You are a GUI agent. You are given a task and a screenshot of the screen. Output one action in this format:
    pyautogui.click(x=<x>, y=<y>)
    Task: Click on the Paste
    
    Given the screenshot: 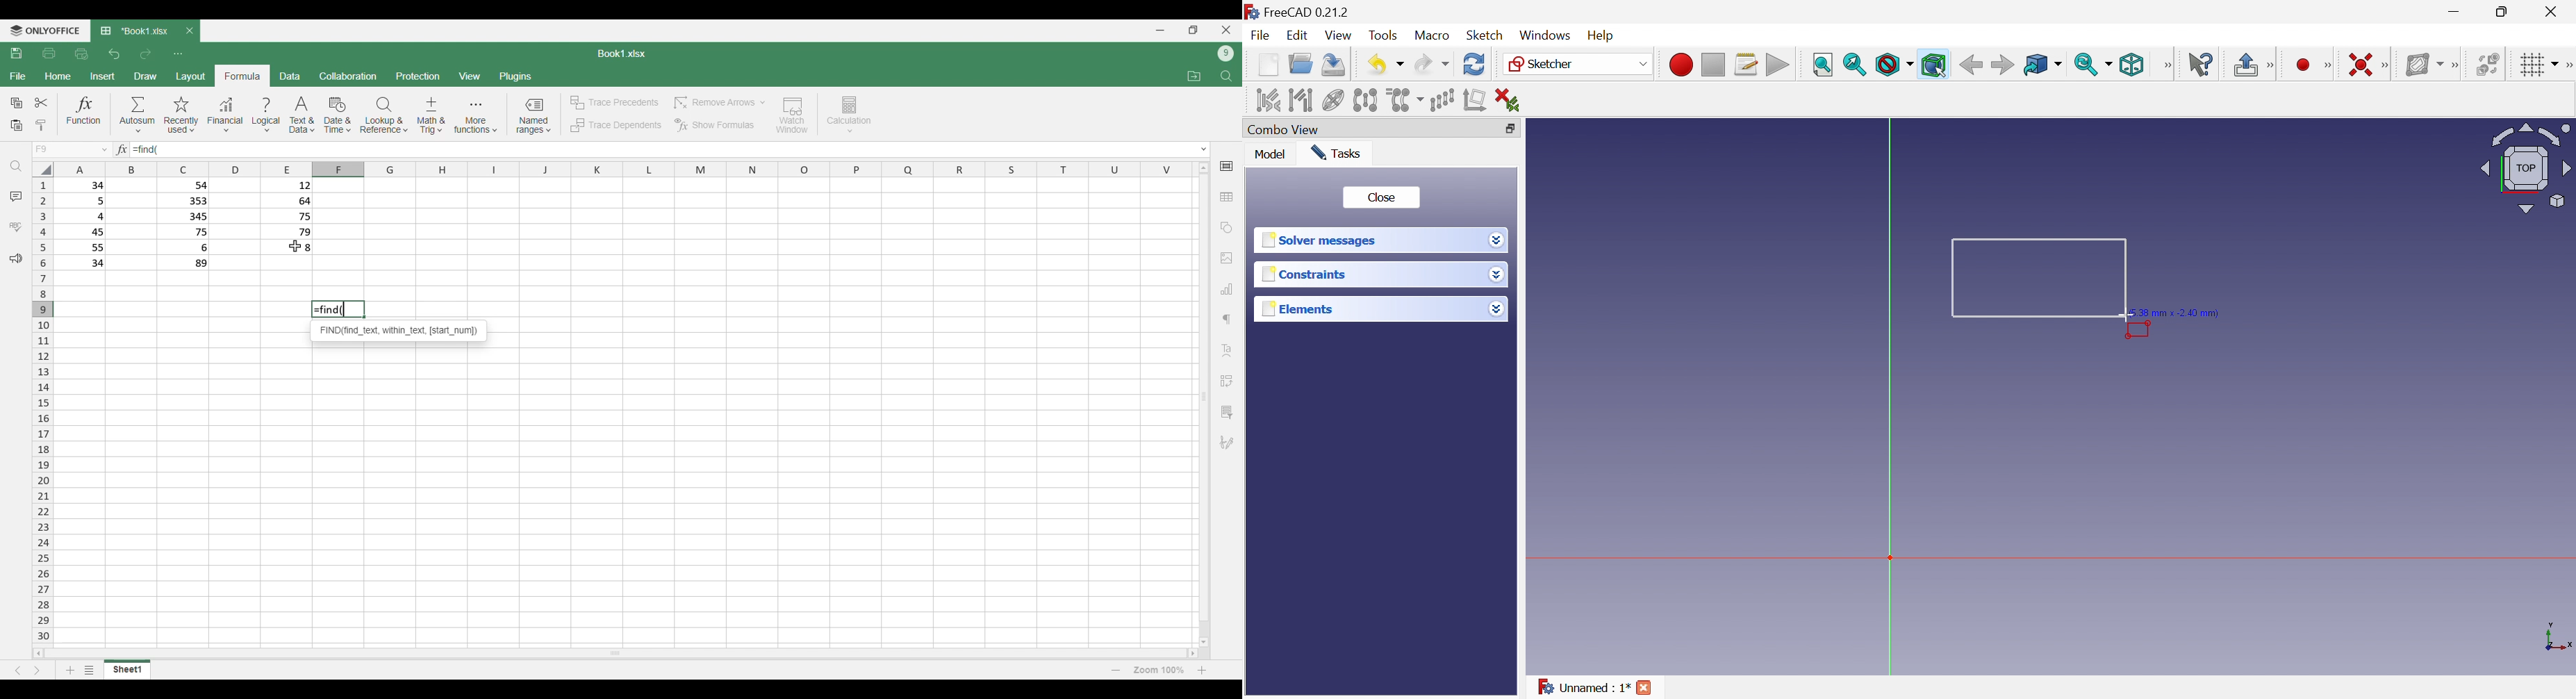 What is the action you would take?
    pyautogui.click(x=16, y=126)
    